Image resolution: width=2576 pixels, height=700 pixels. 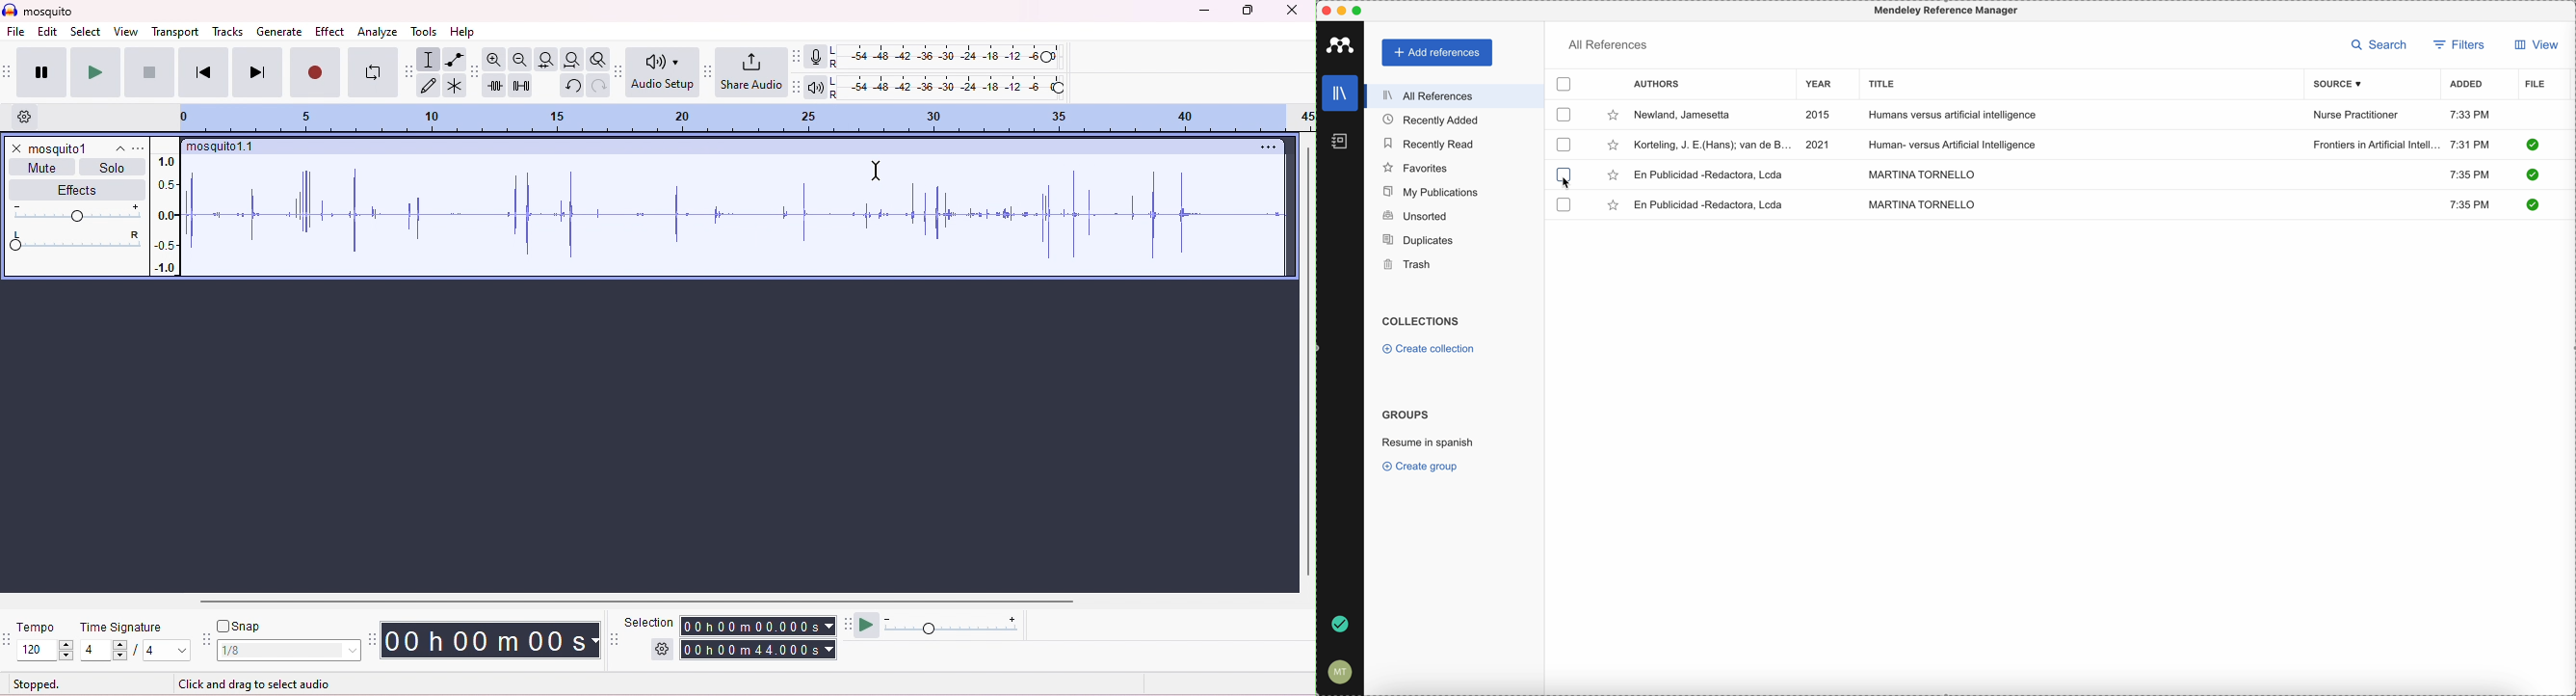 What do you see at coordinates (598, 58) in the screenshot?
I see `toggle zoom` at bounding box center [598, 58].